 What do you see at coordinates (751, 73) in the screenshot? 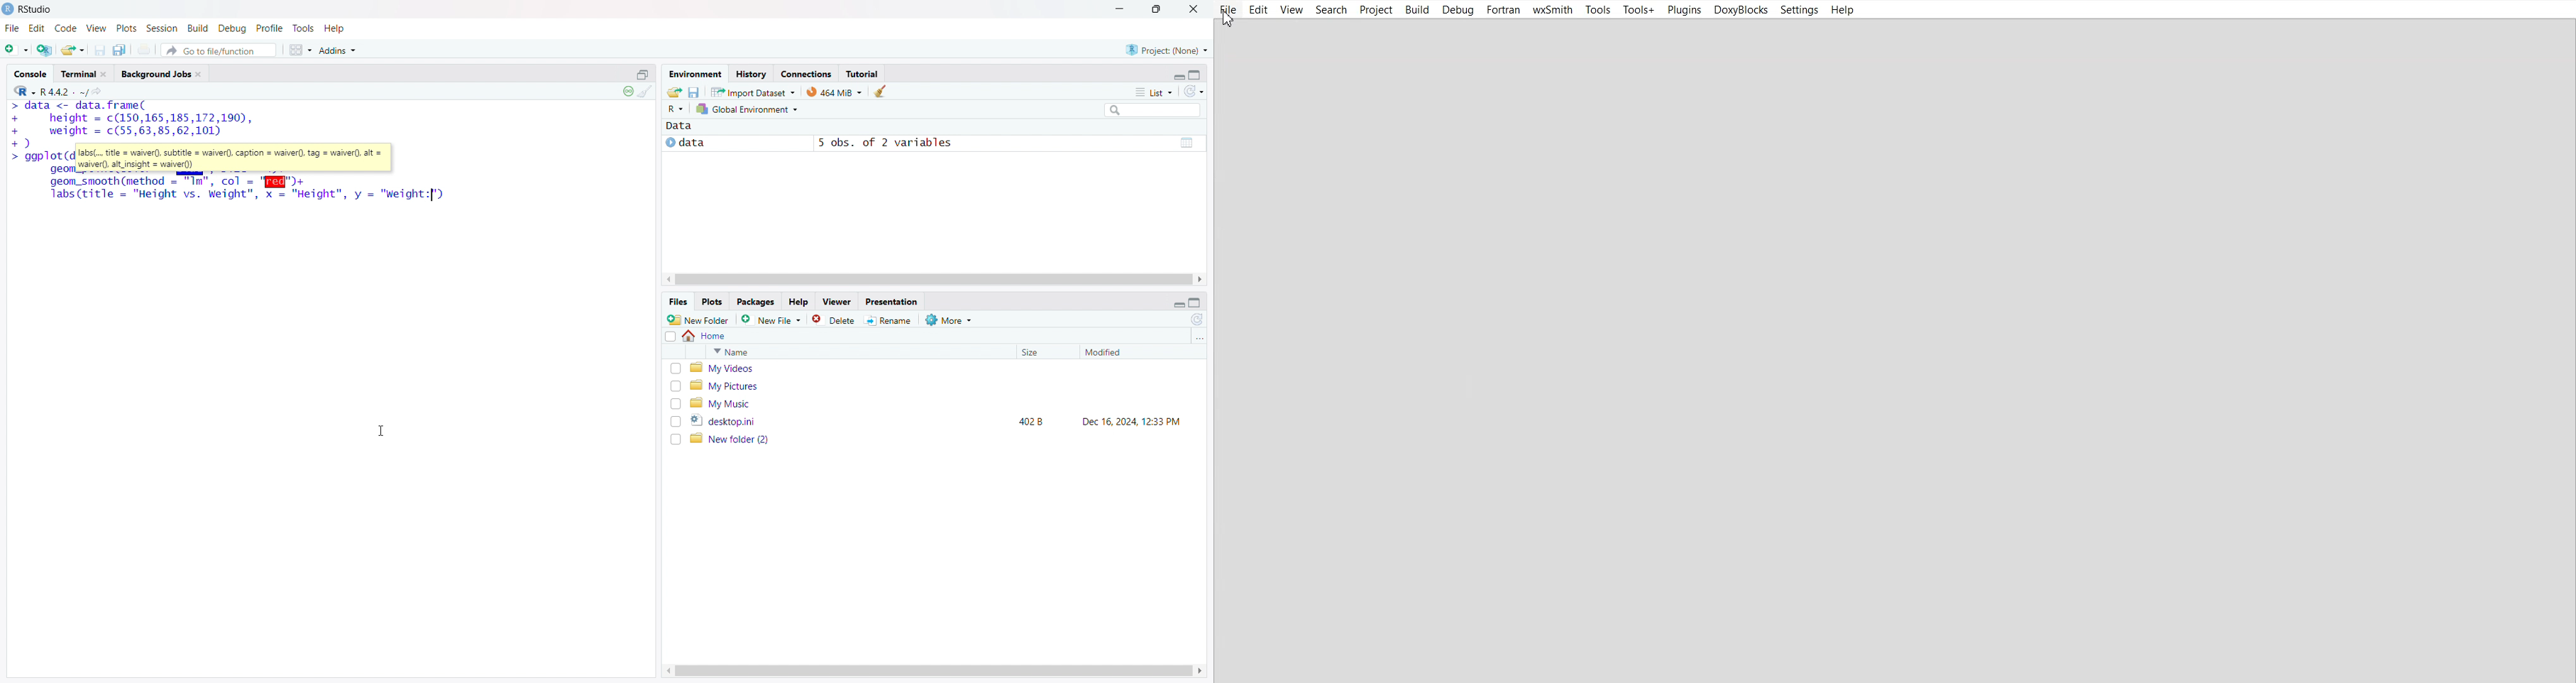
I see `history` at bounding box center [751, 73].